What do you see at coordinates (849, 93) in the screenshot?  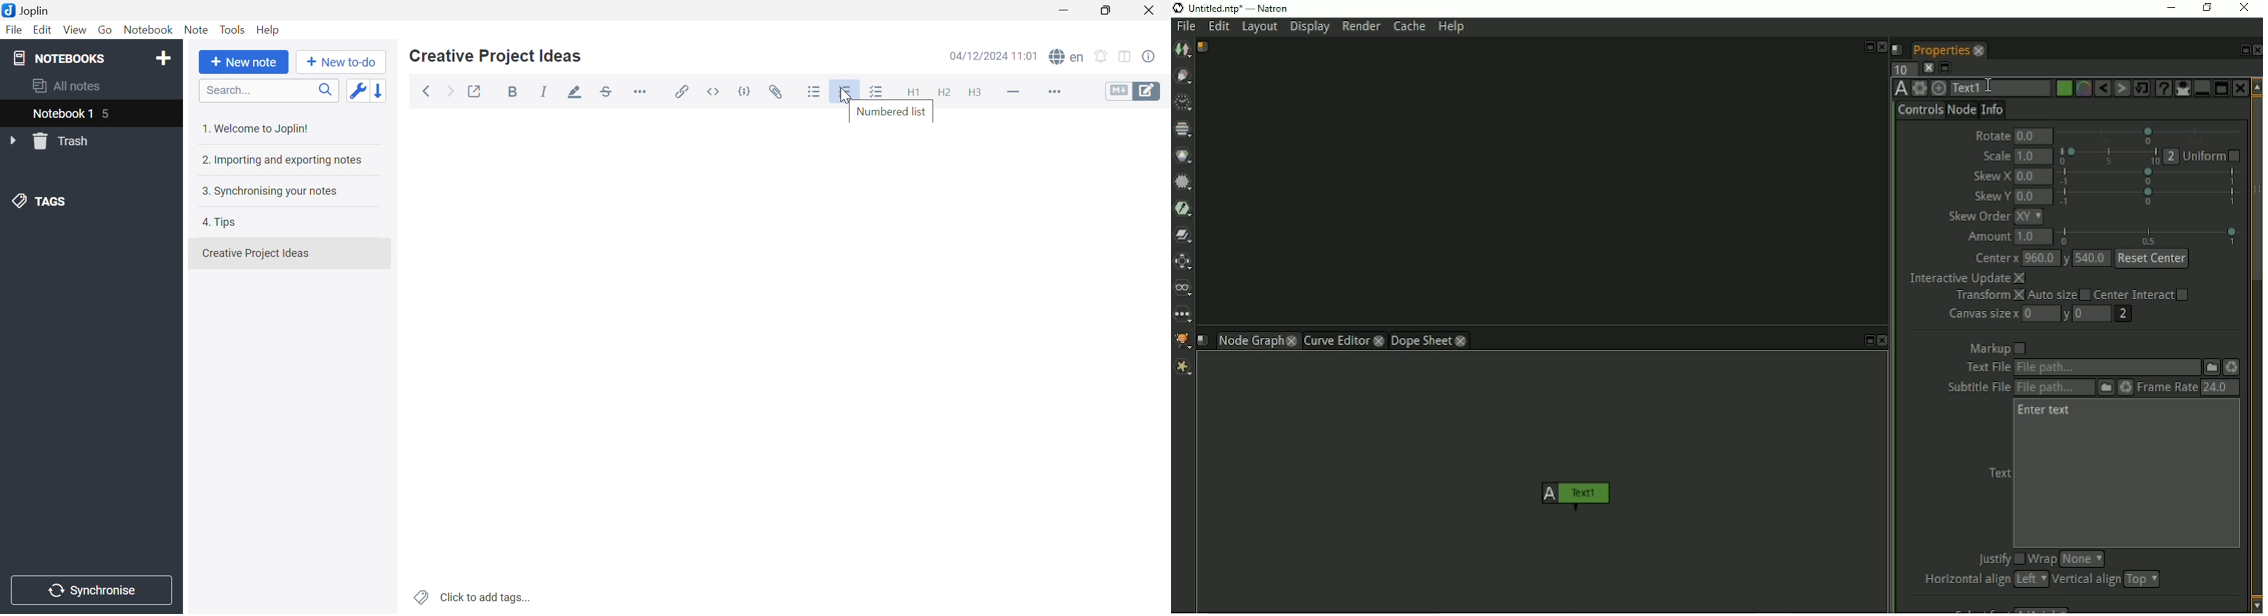 I see `Cursor` at bounding box center [849, 93].